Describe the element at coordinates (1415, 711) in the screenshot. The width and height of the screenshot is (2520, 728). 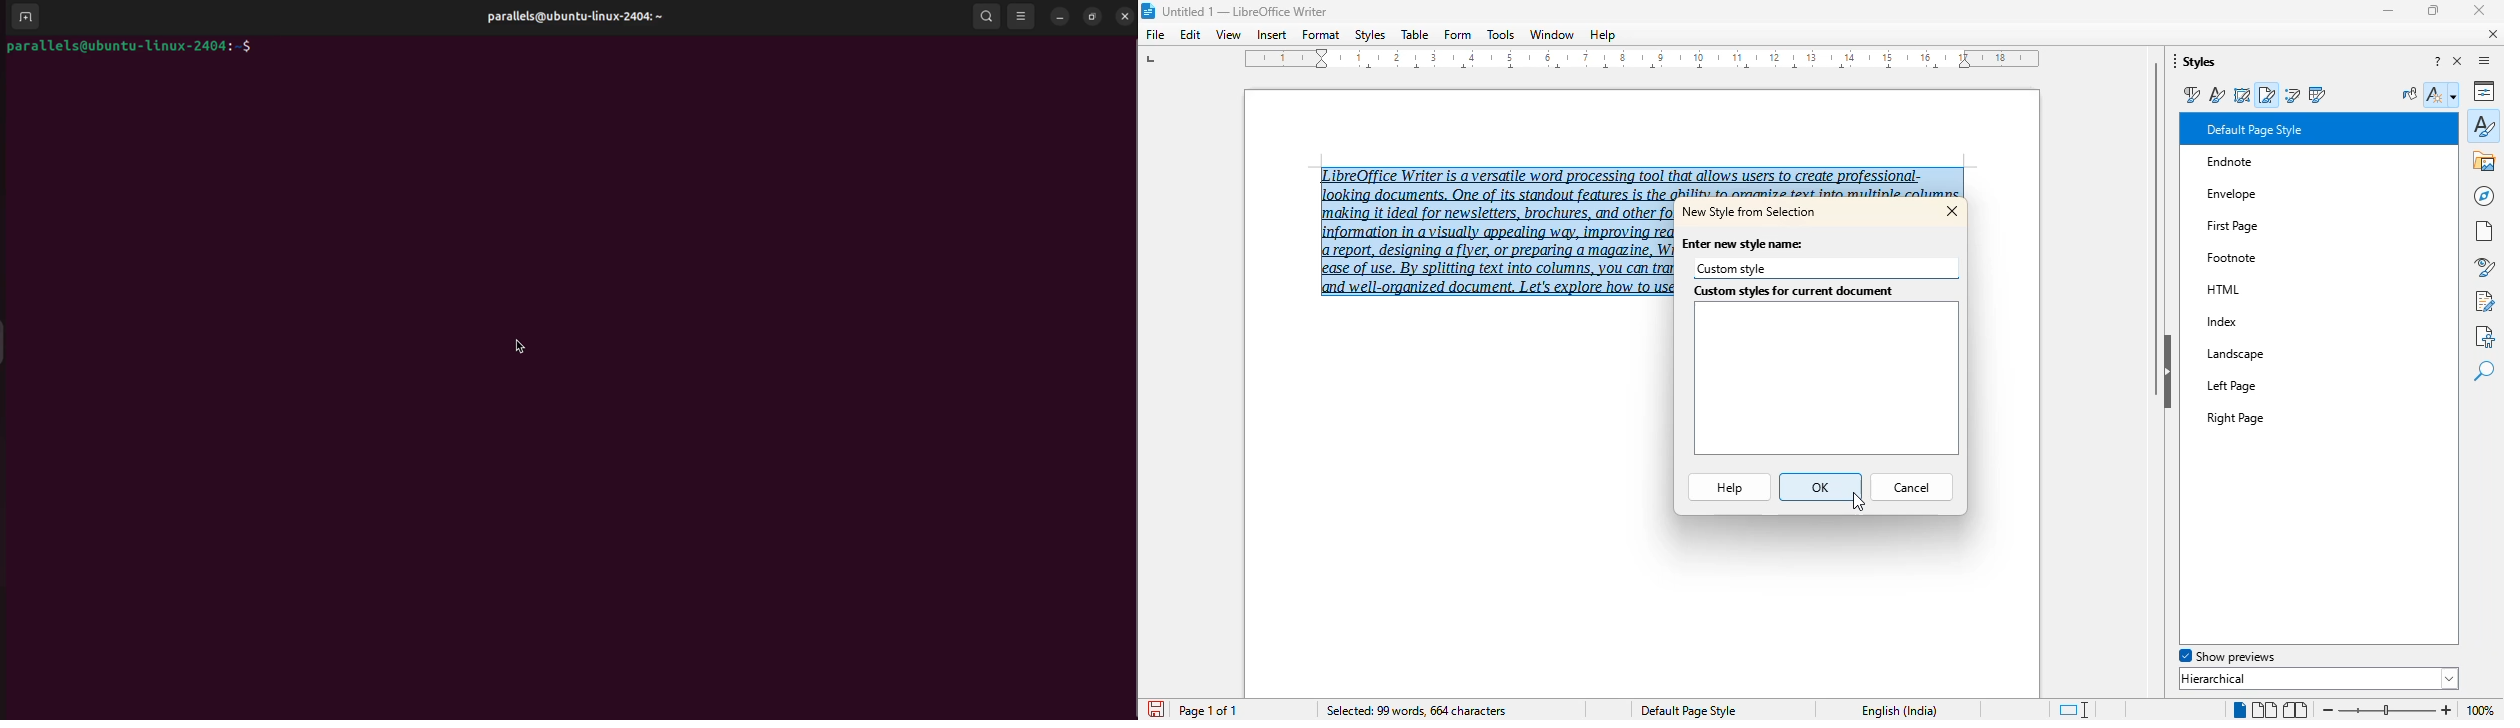
I see `selected: 99 words, 664 characters` at that location.